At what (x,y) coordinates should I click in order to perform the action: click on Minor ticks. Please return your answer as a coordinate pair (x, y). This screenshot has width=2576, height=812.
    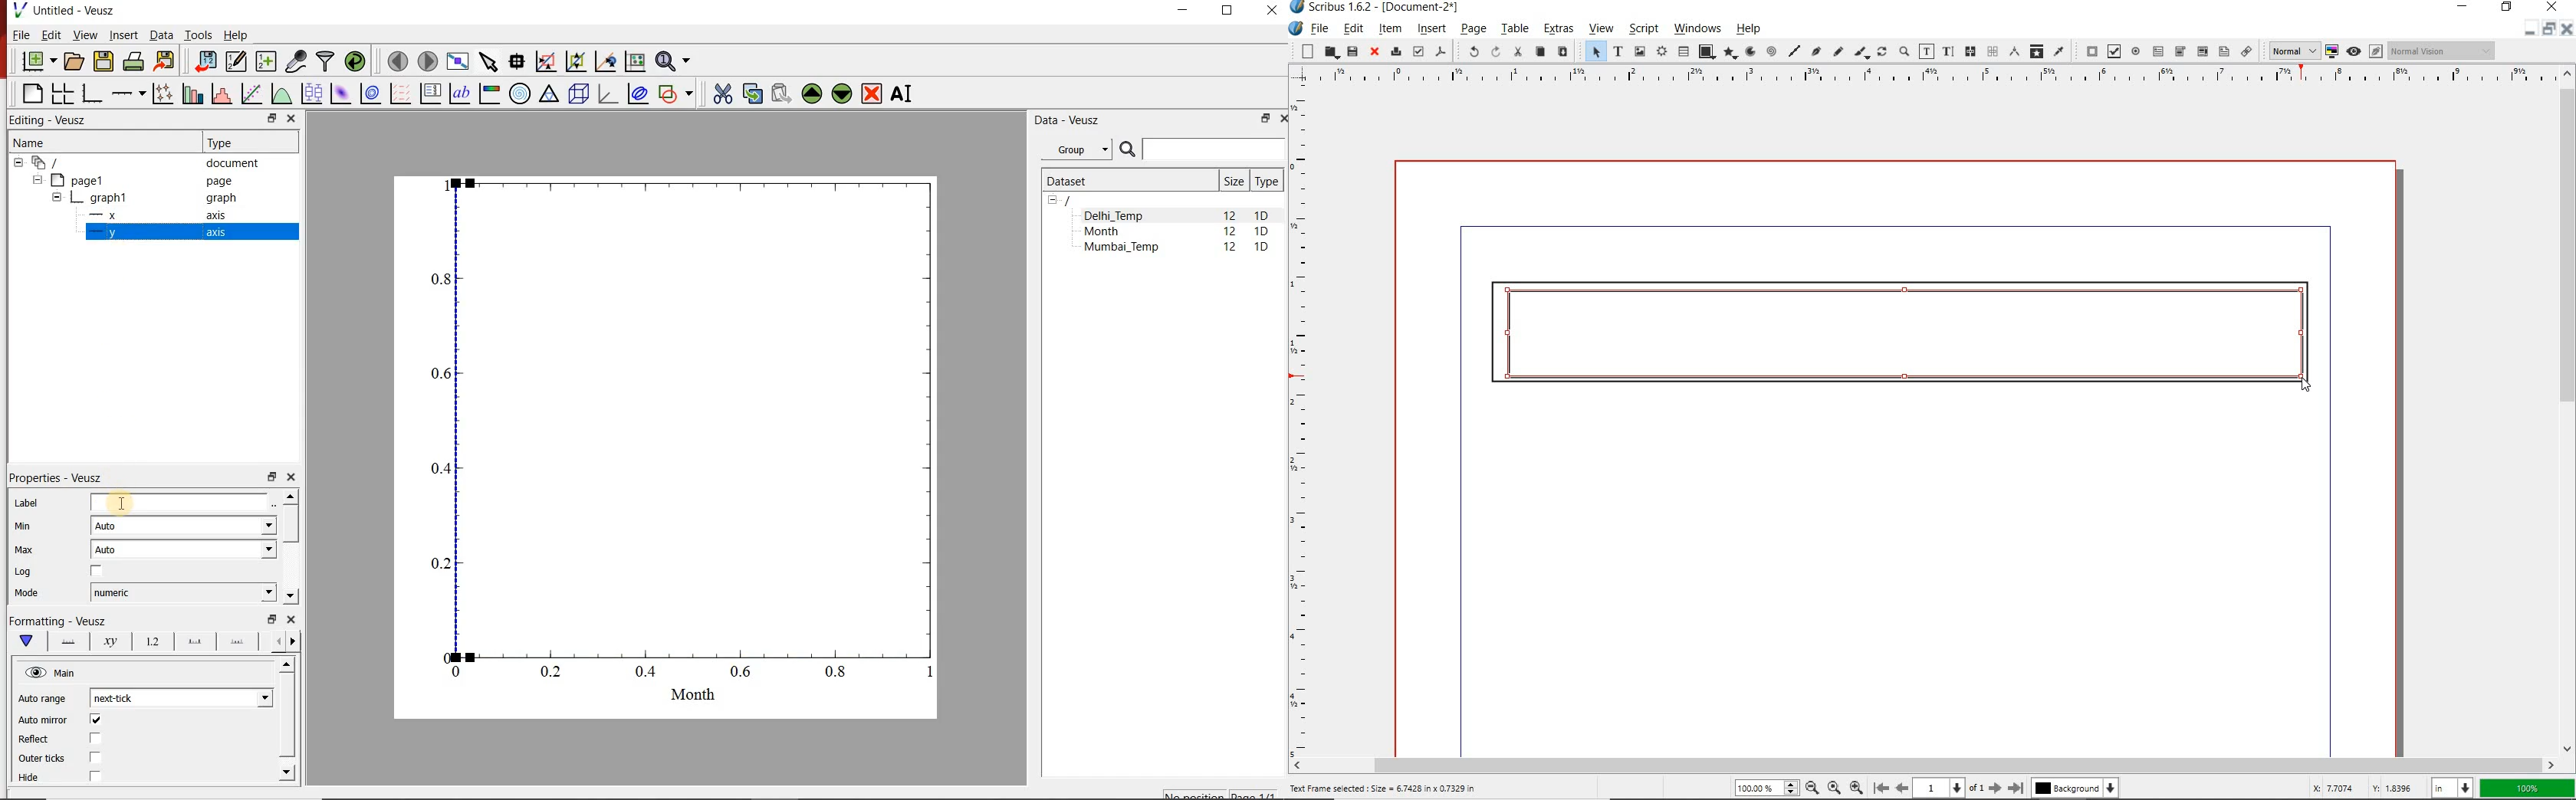
    Looking at the image, I should click on (238, 641).